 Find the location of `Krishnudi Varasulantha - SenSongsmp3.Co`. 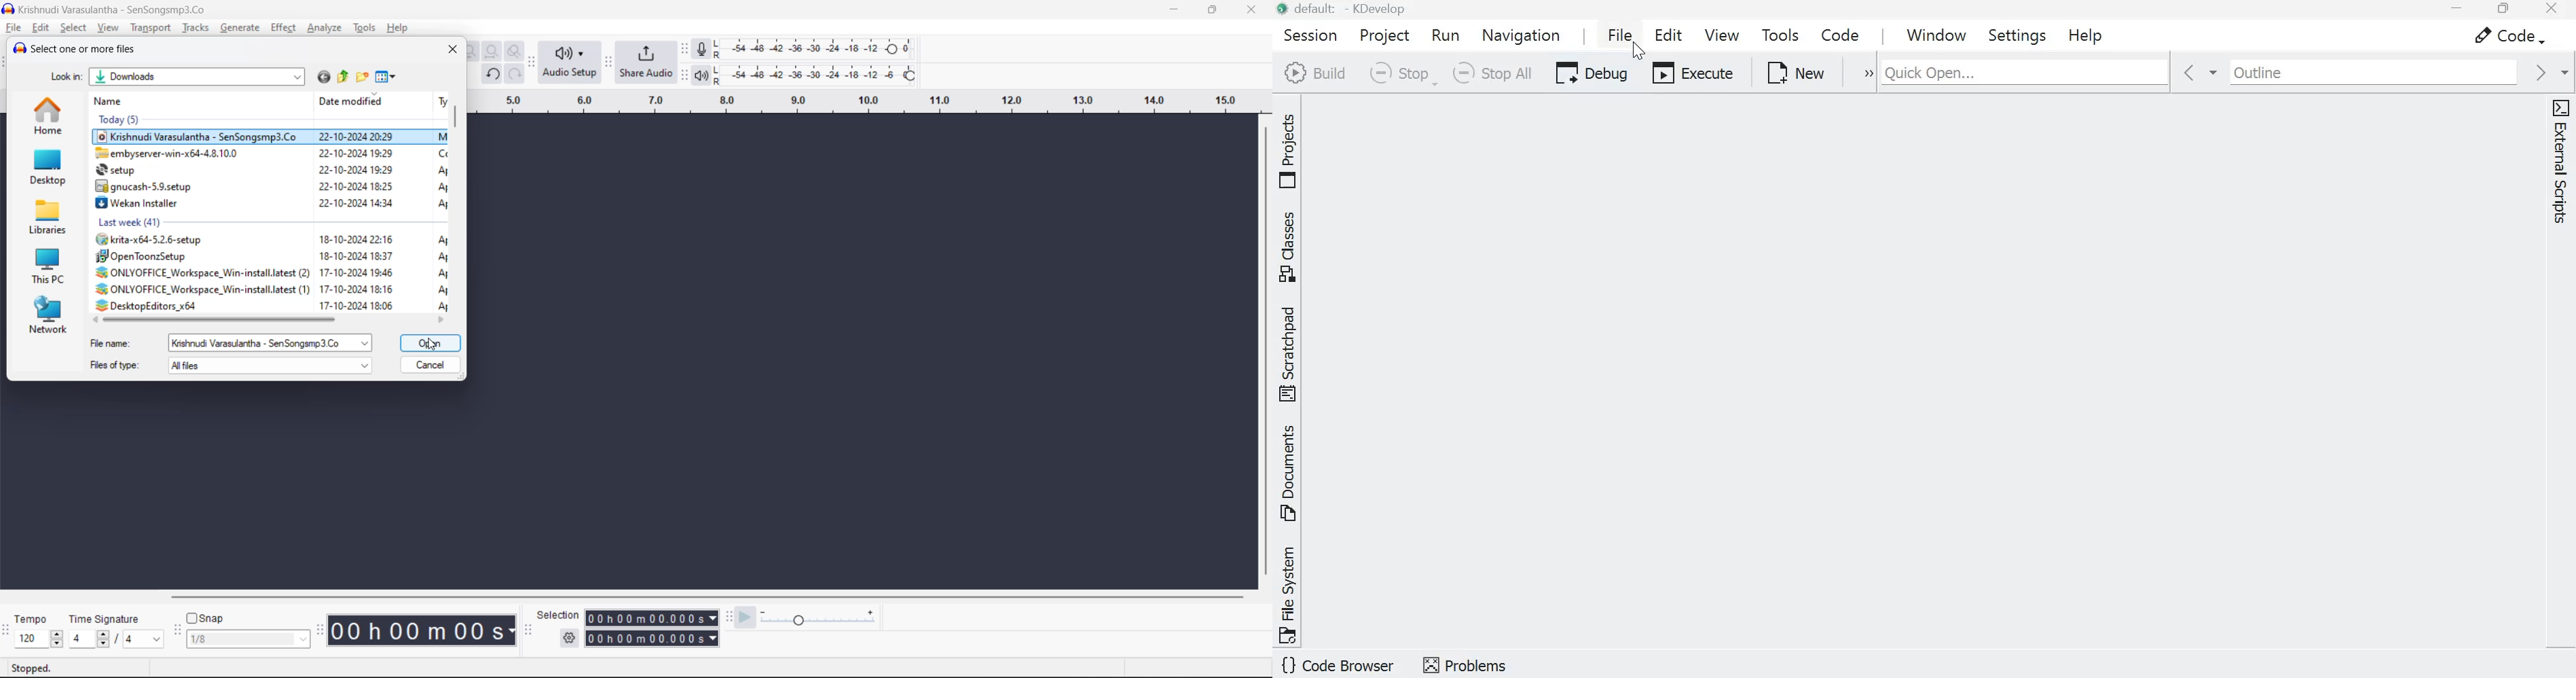

Krishnudi Varasulantha - SenSongsmp3.Co is located at coordinates (110, 10).